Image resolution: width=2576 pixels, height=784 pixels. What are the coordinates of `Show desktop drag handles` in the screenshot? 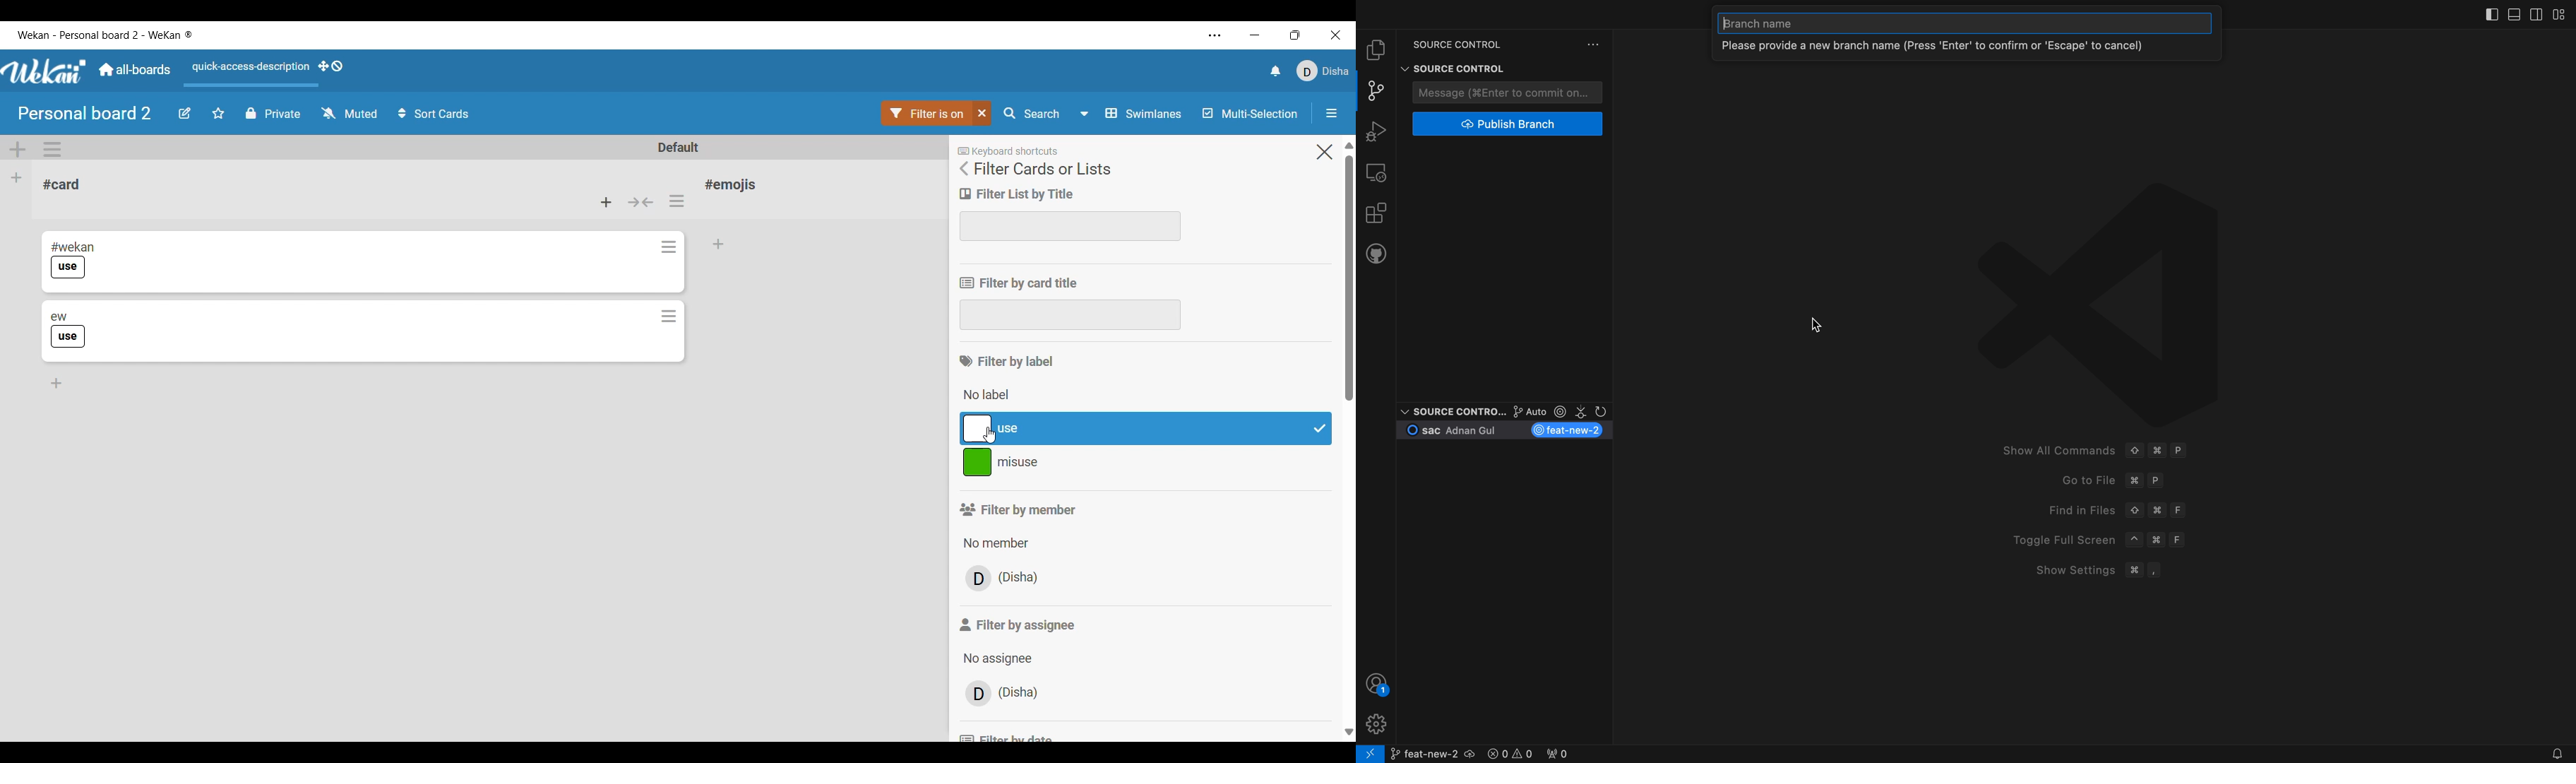 It's located at (330, 66).